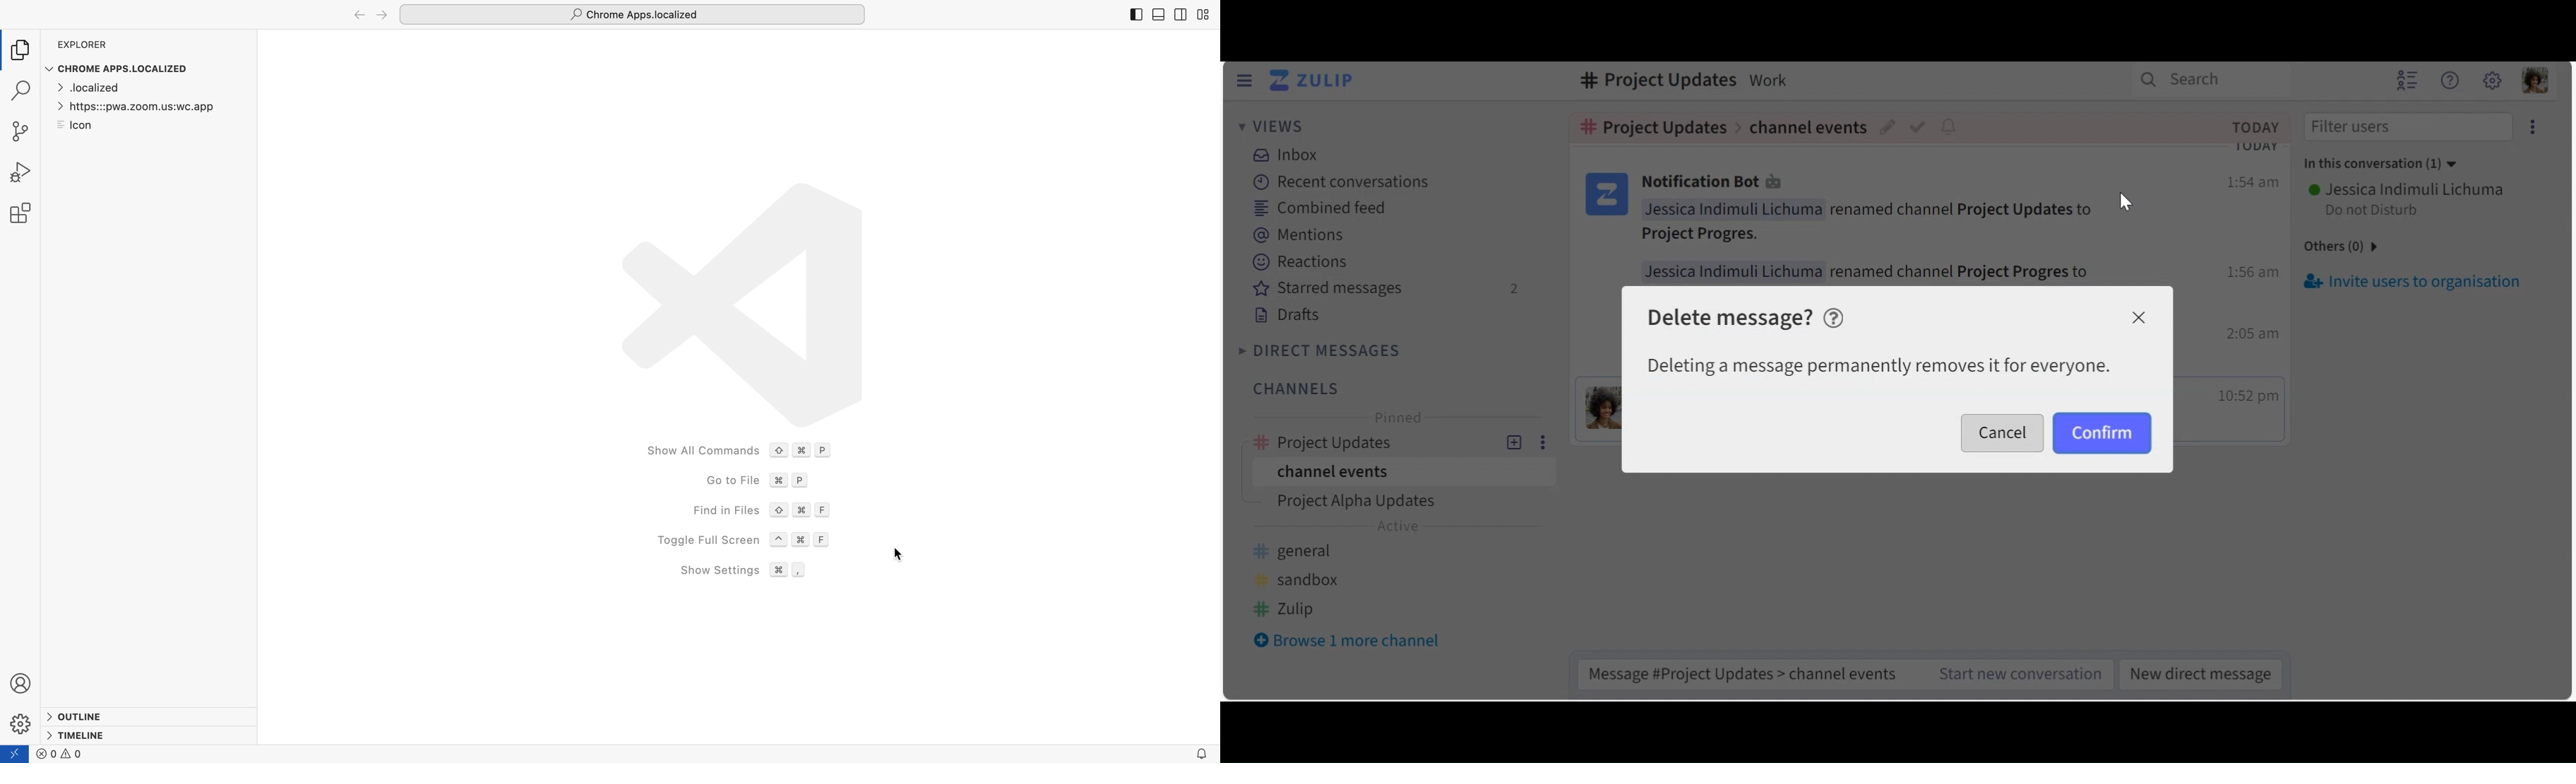 Image resolution: width=2576 pixels, height=784 pixels. Describe the element at coordinates (2371, 209) in the screenshot. I see `Status` at that location.